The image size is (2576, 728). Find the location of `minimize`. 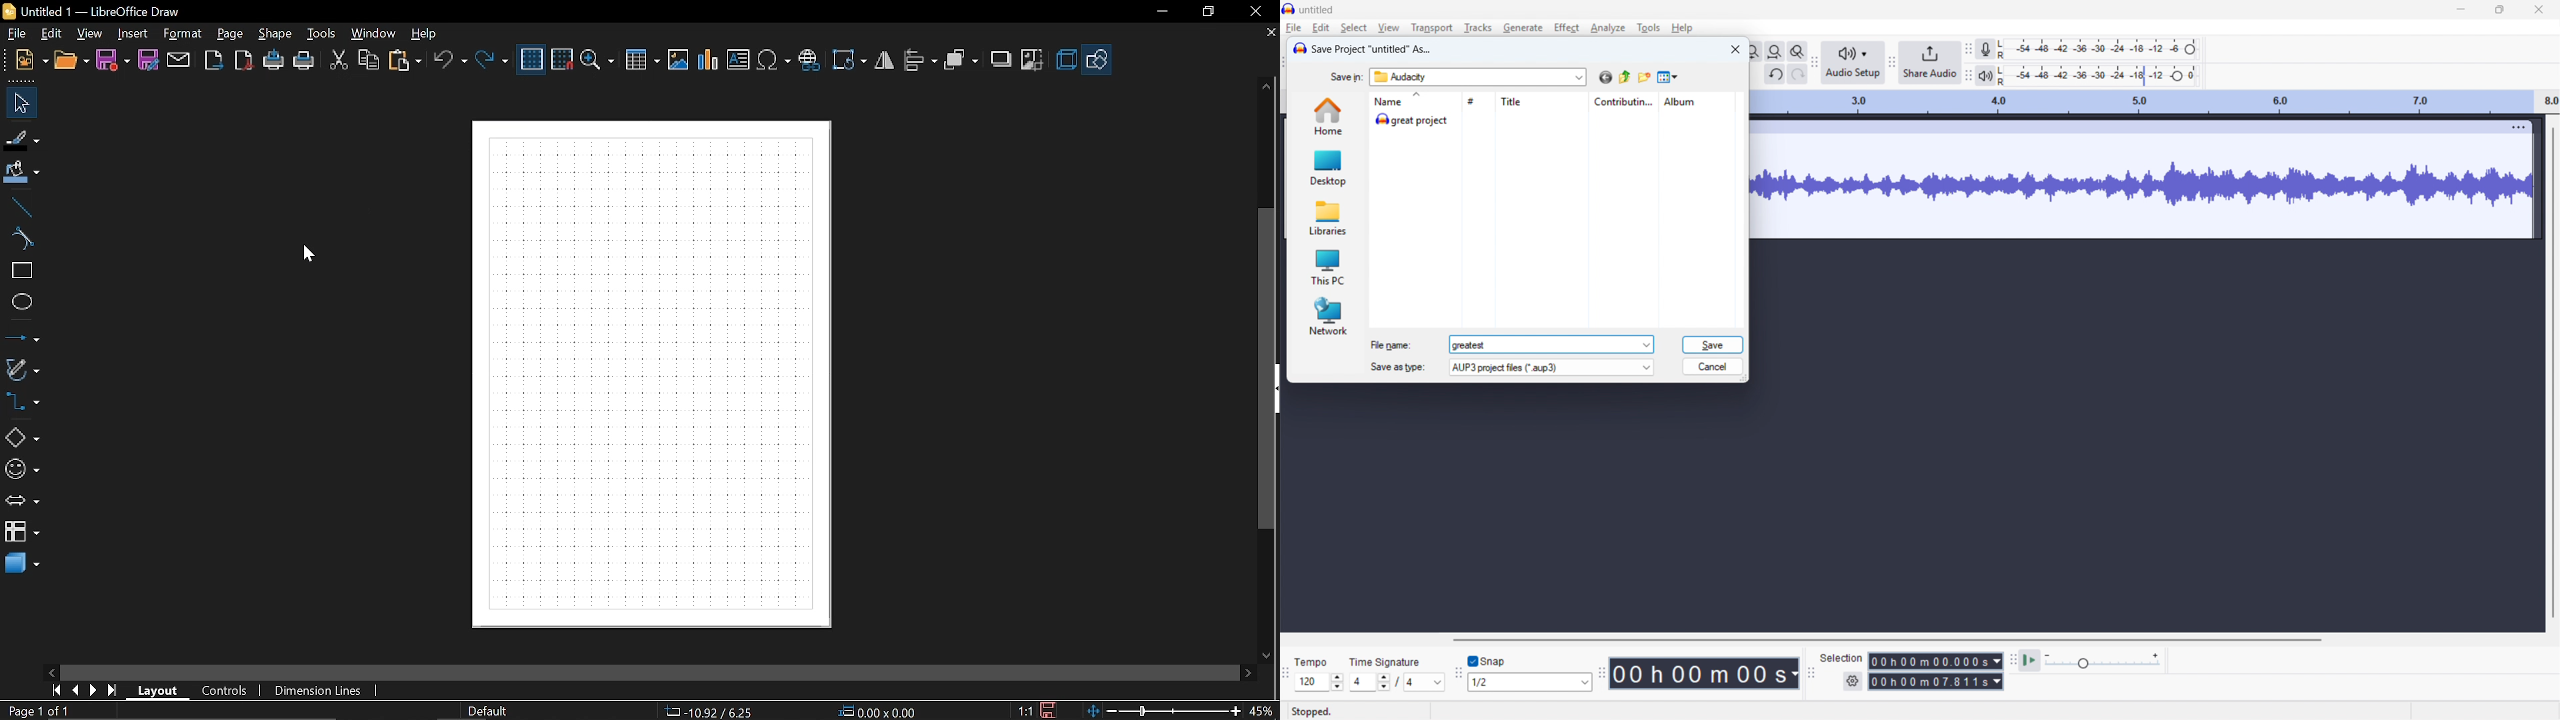

minimize is located at coordinates (1160, 12).